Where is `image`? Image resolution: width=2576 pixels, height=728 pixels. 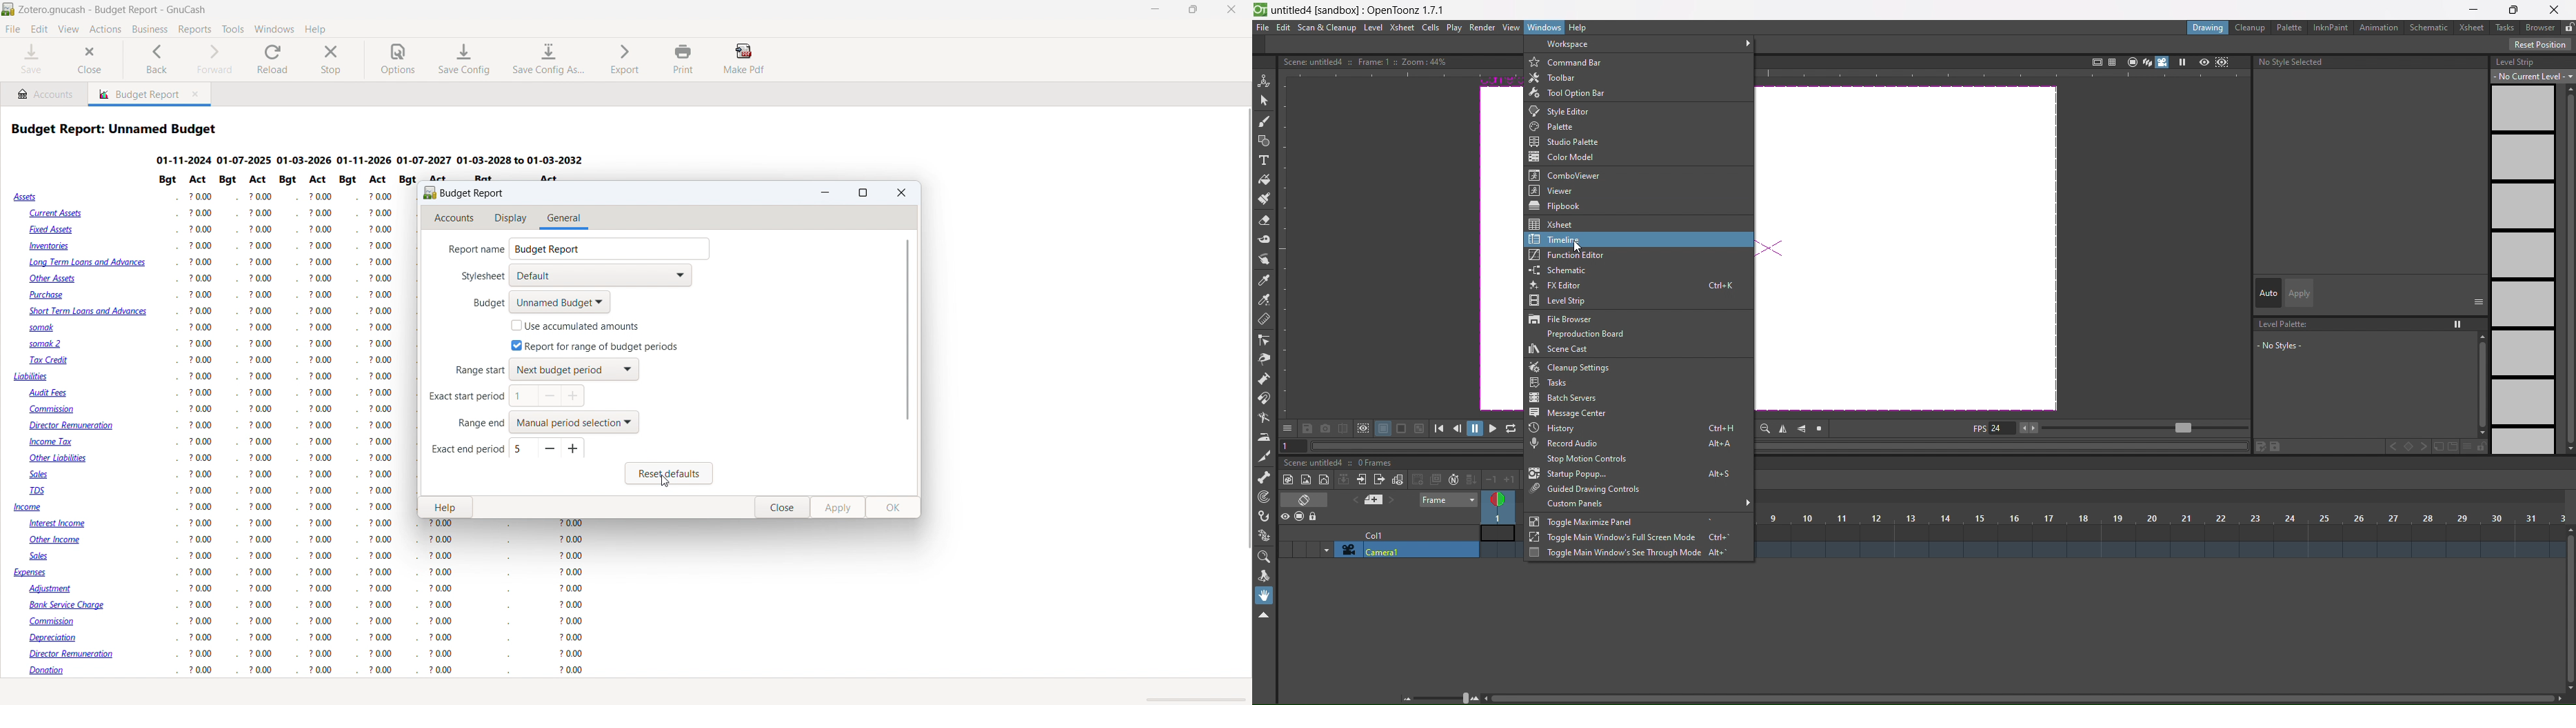
image is located at coordinates (1911, 251).